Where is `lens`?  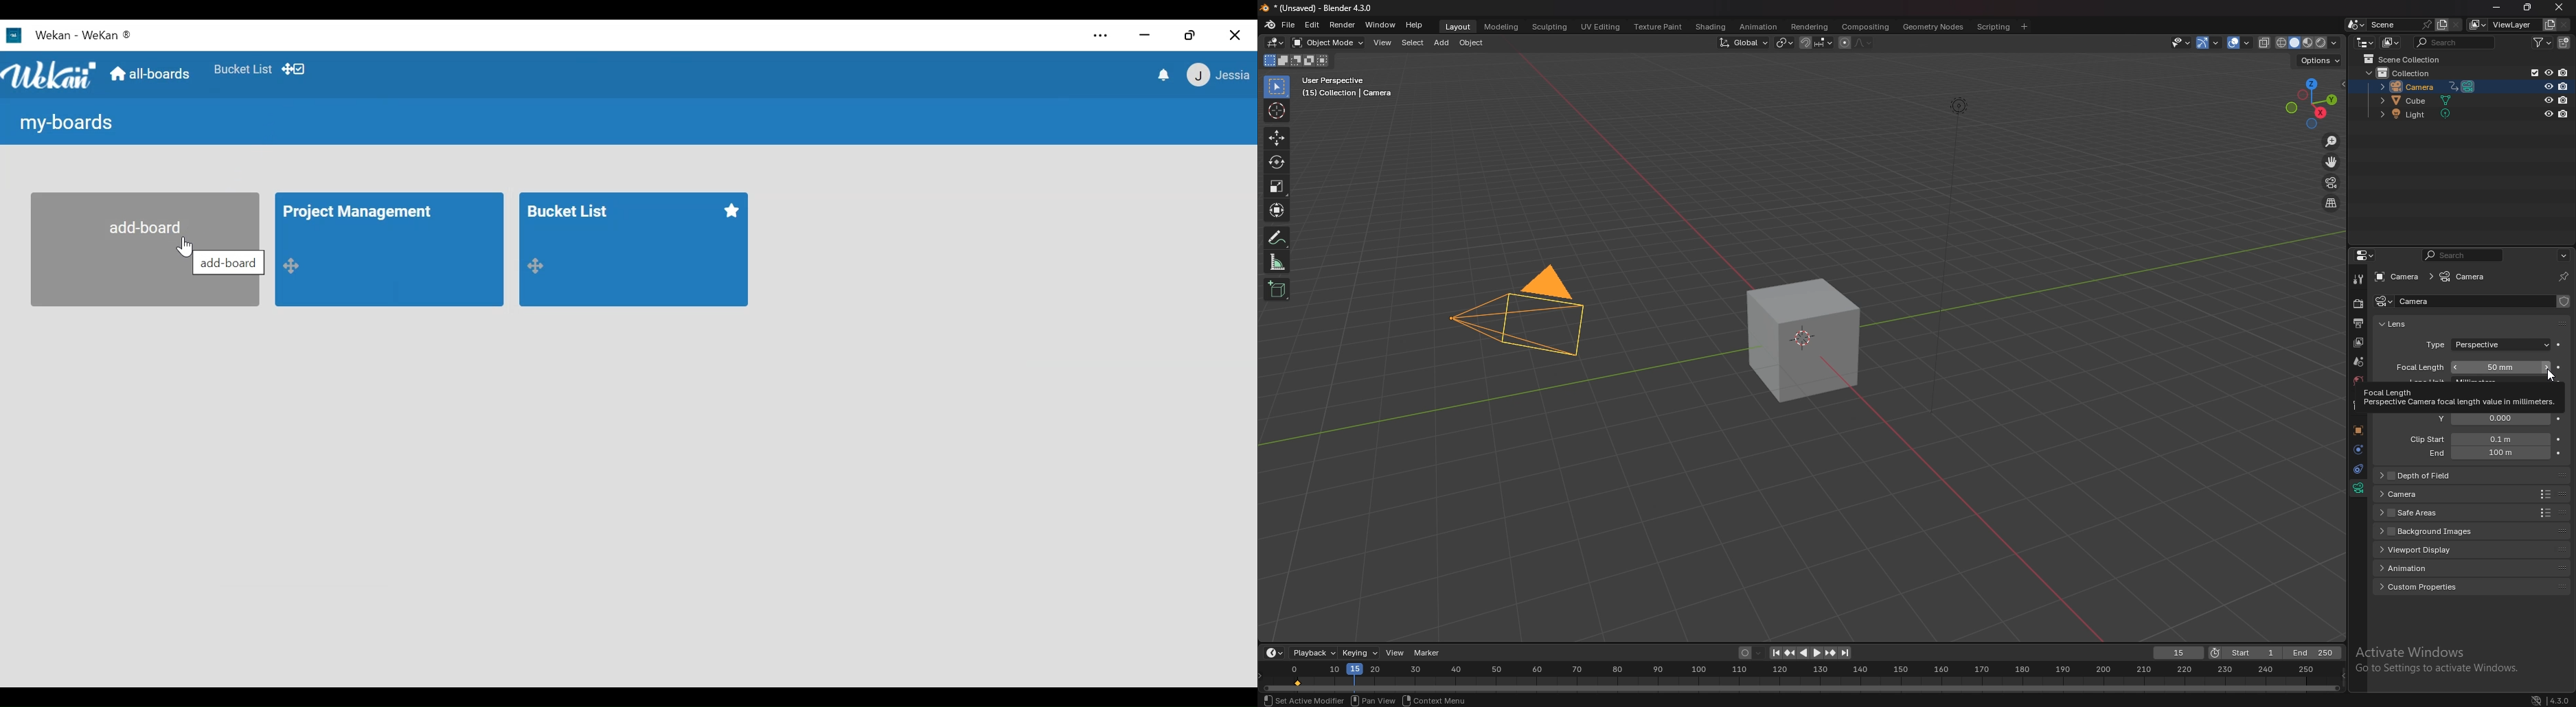
lens is located at coordinates (2402, 325).